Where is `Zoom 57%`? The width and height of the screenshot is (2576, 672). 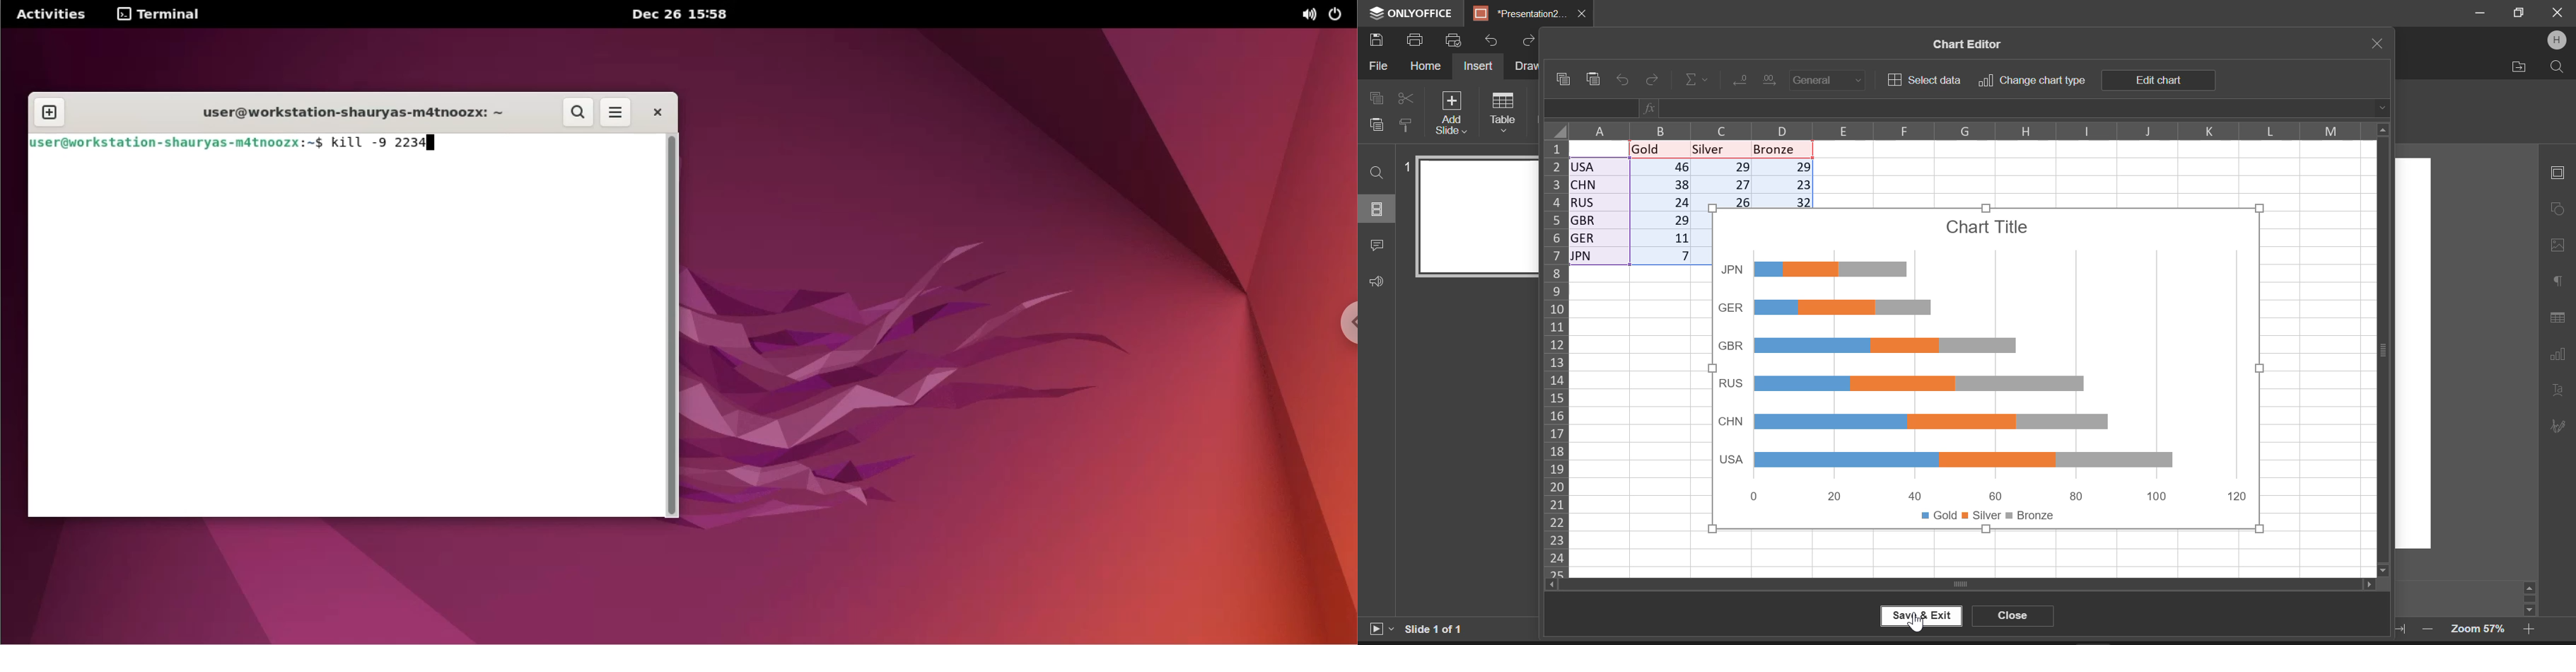
Zoom 57% is located at coordinates (2478, 628).